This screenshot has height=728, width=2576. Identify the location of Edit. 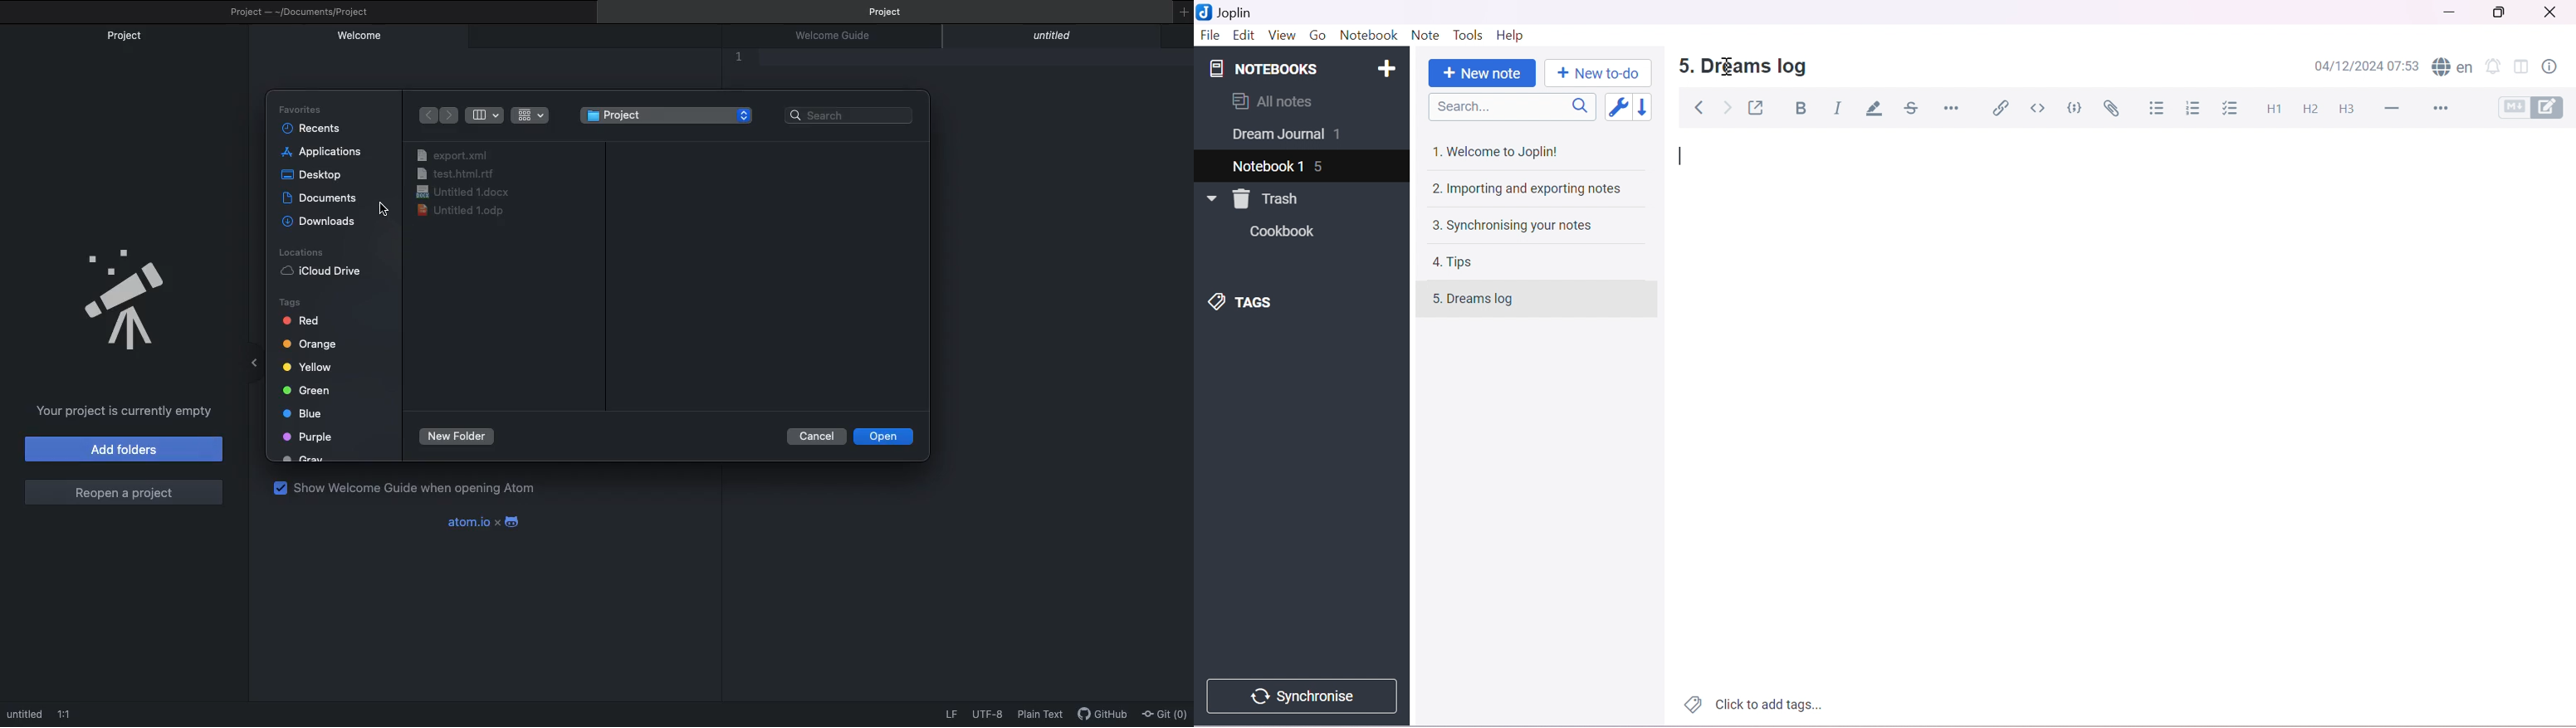
(1243, 36).